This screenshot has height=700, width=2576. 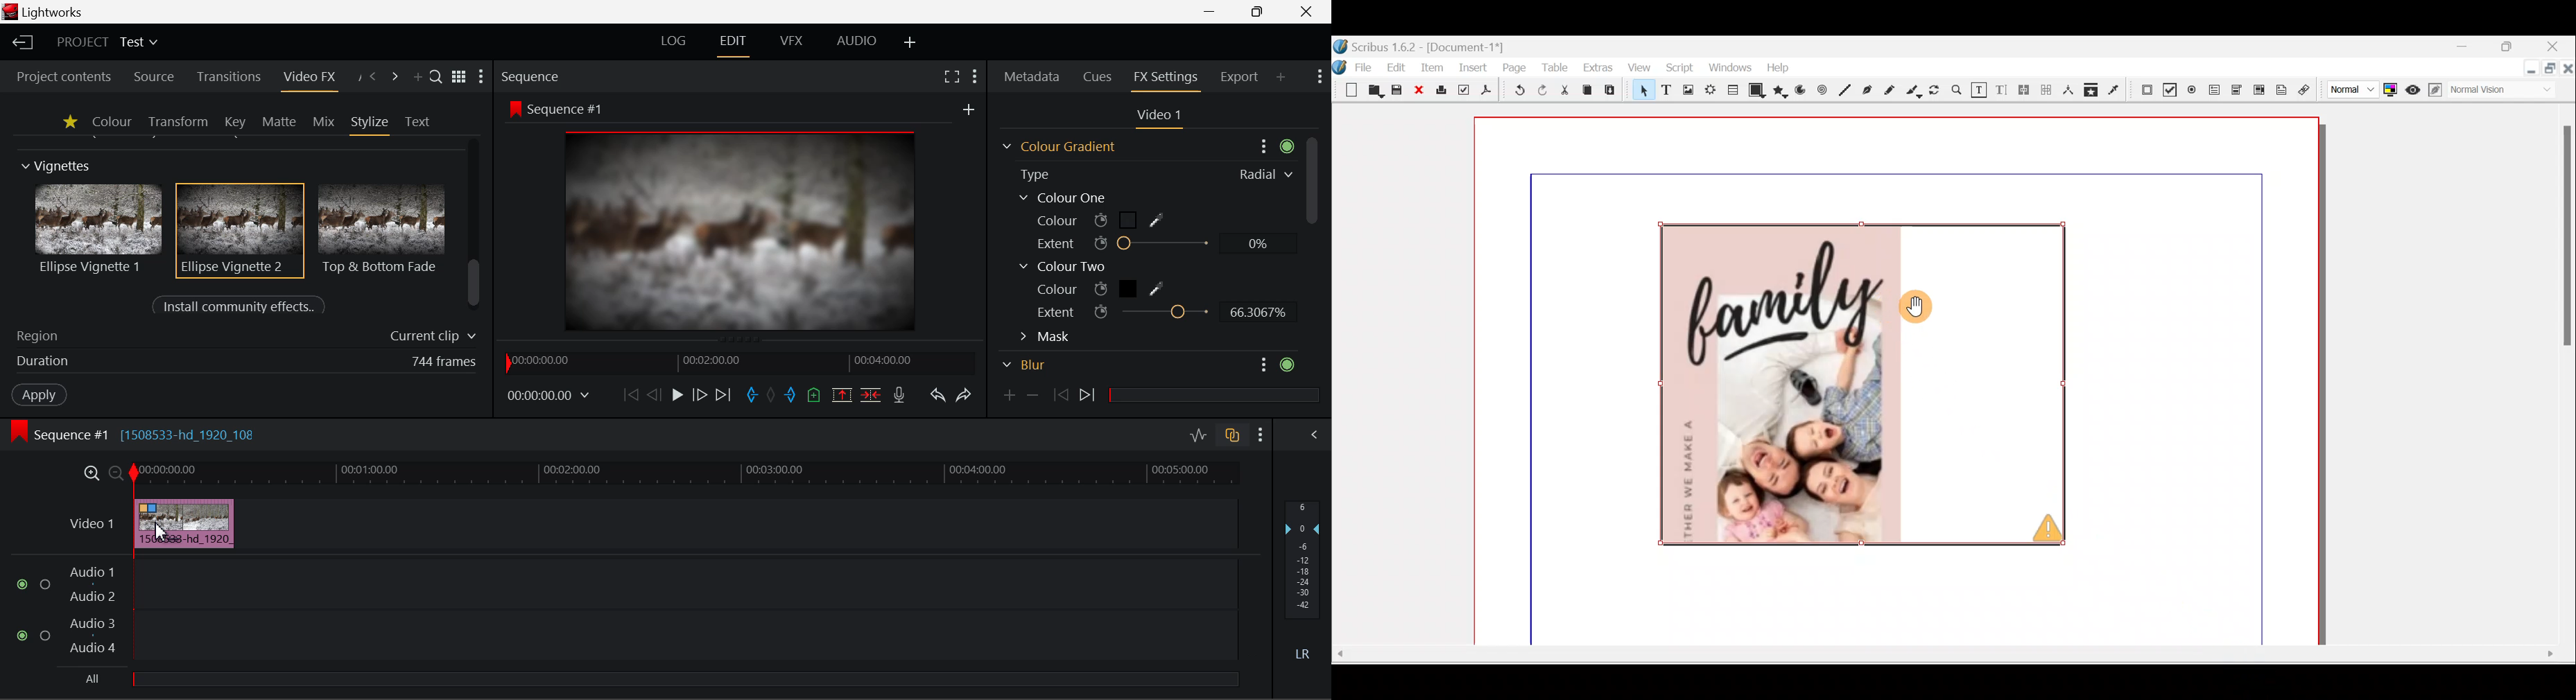 I want to click on Region of Effect, so click(x=241, y=337).